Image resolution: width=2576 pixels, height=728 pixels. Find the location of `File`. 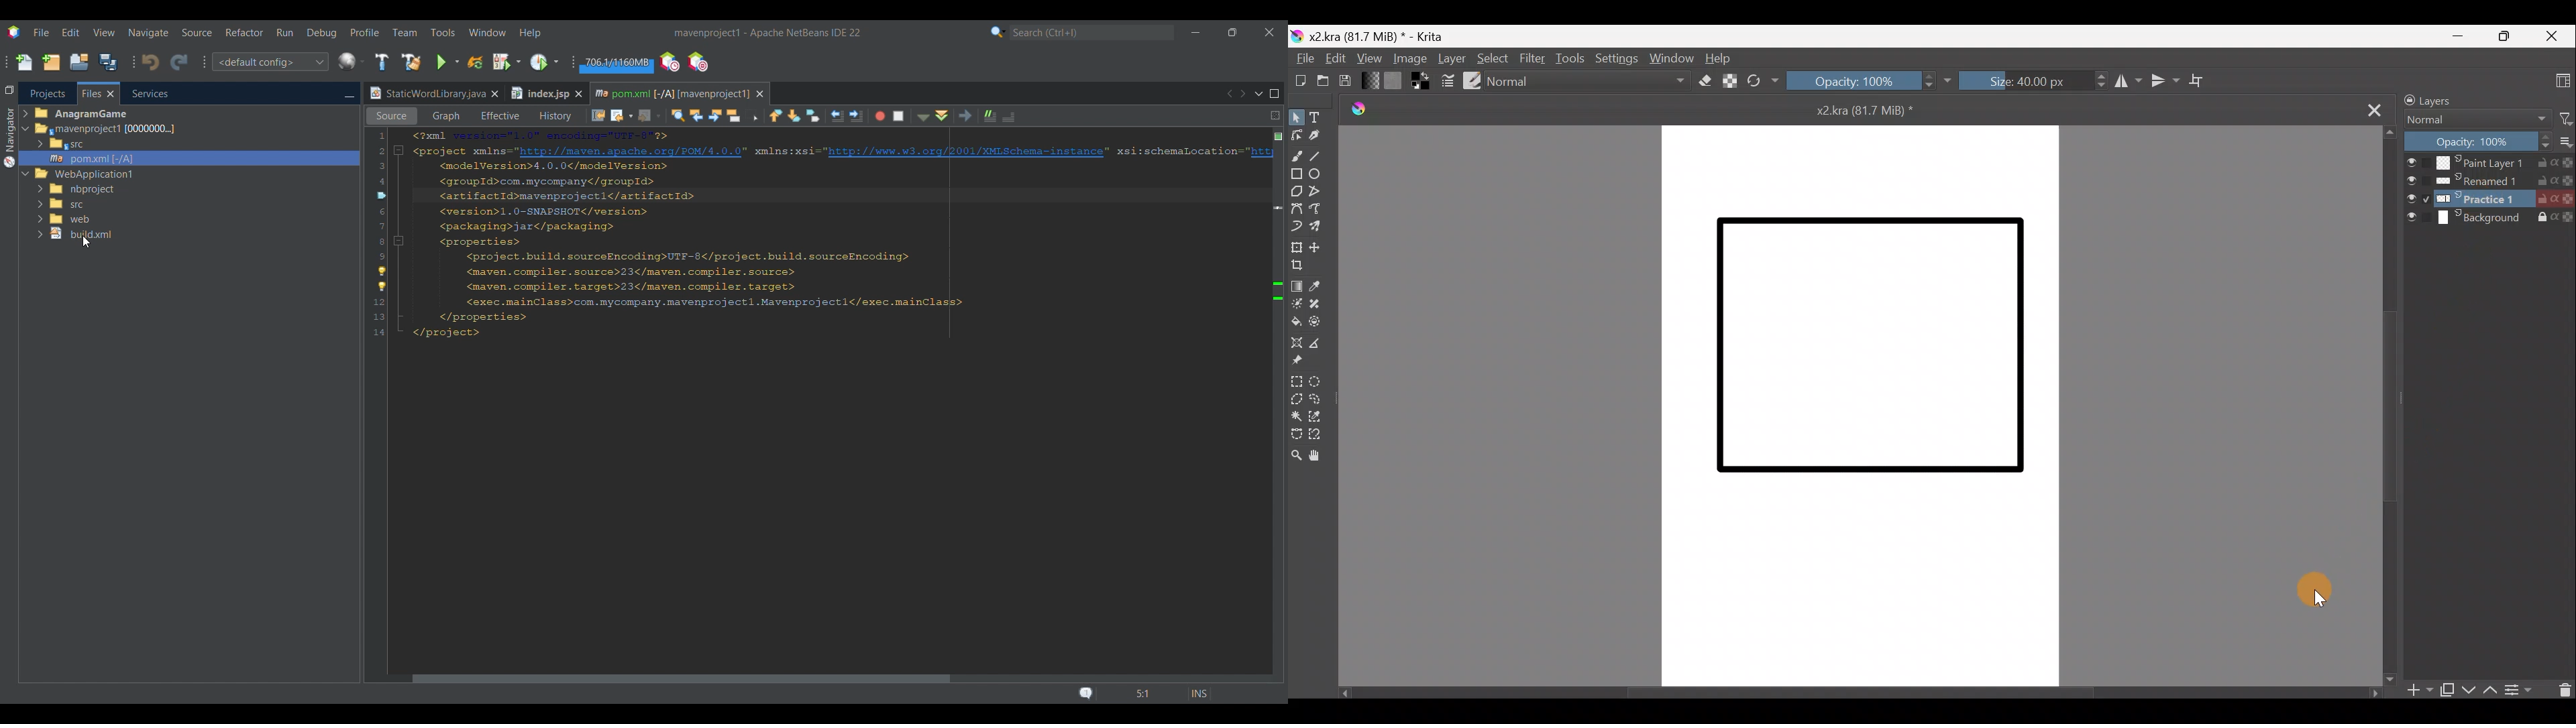

File is located at coordinates (1303, 58).